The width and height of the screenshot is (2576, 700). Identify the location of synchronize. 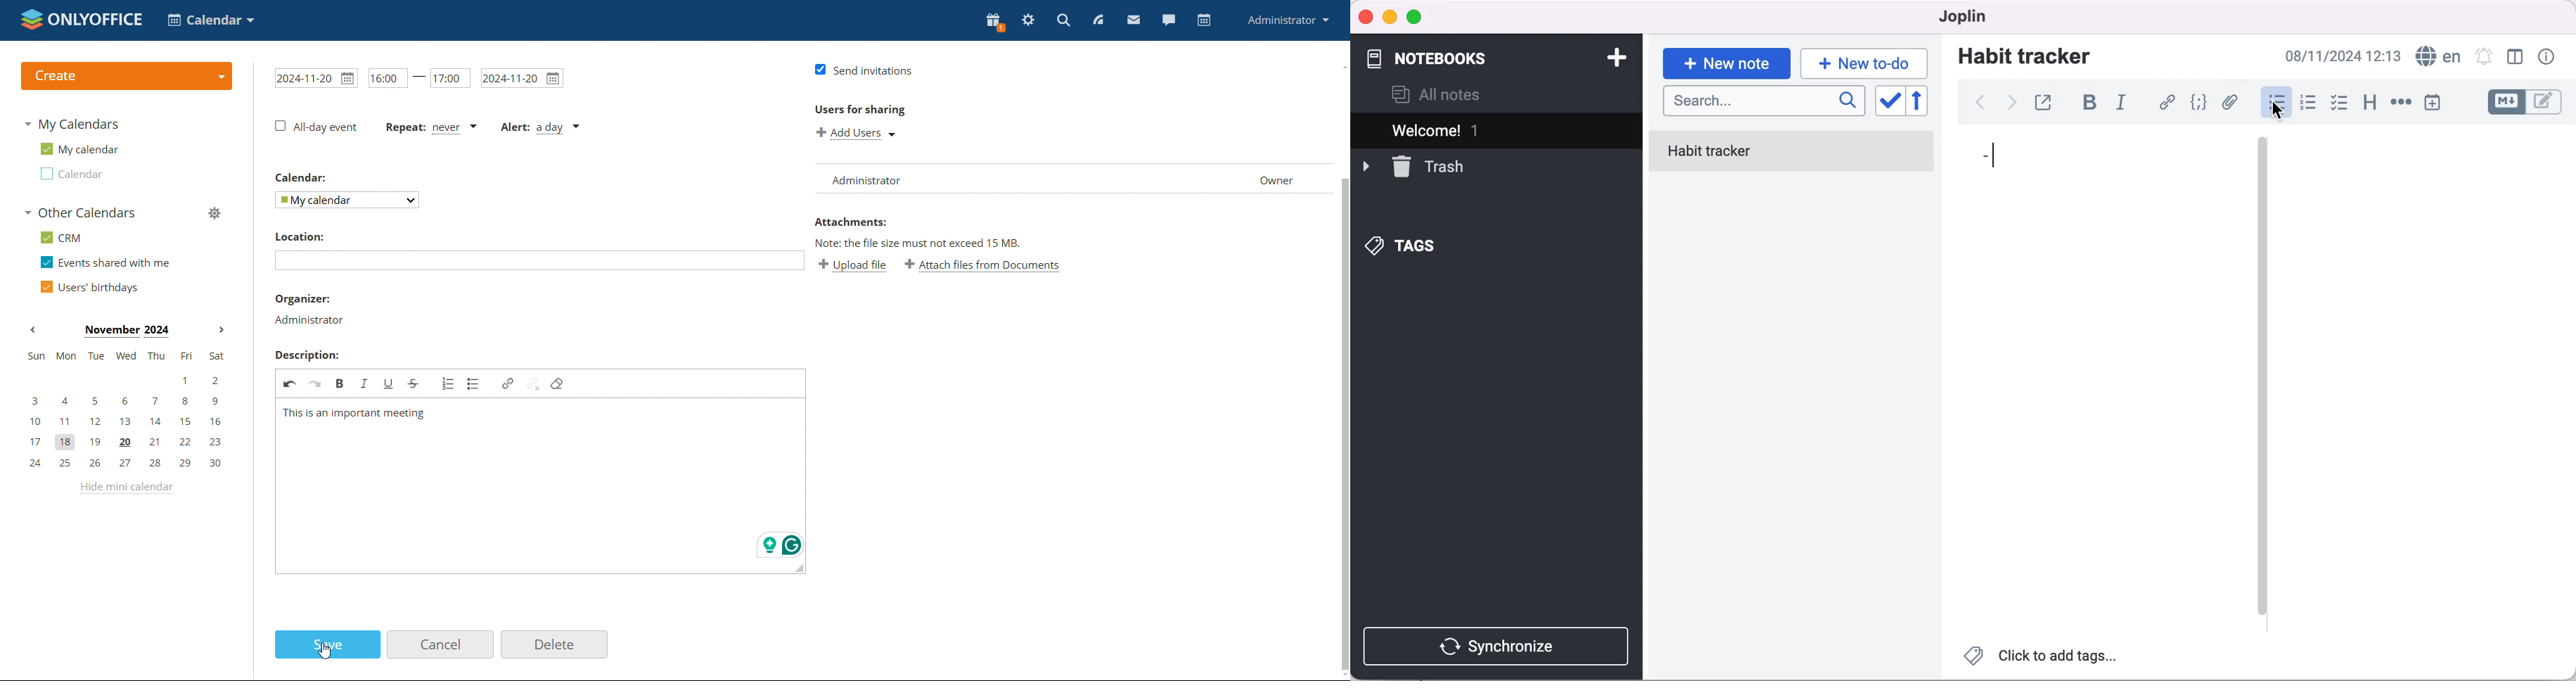
(1499, 646).